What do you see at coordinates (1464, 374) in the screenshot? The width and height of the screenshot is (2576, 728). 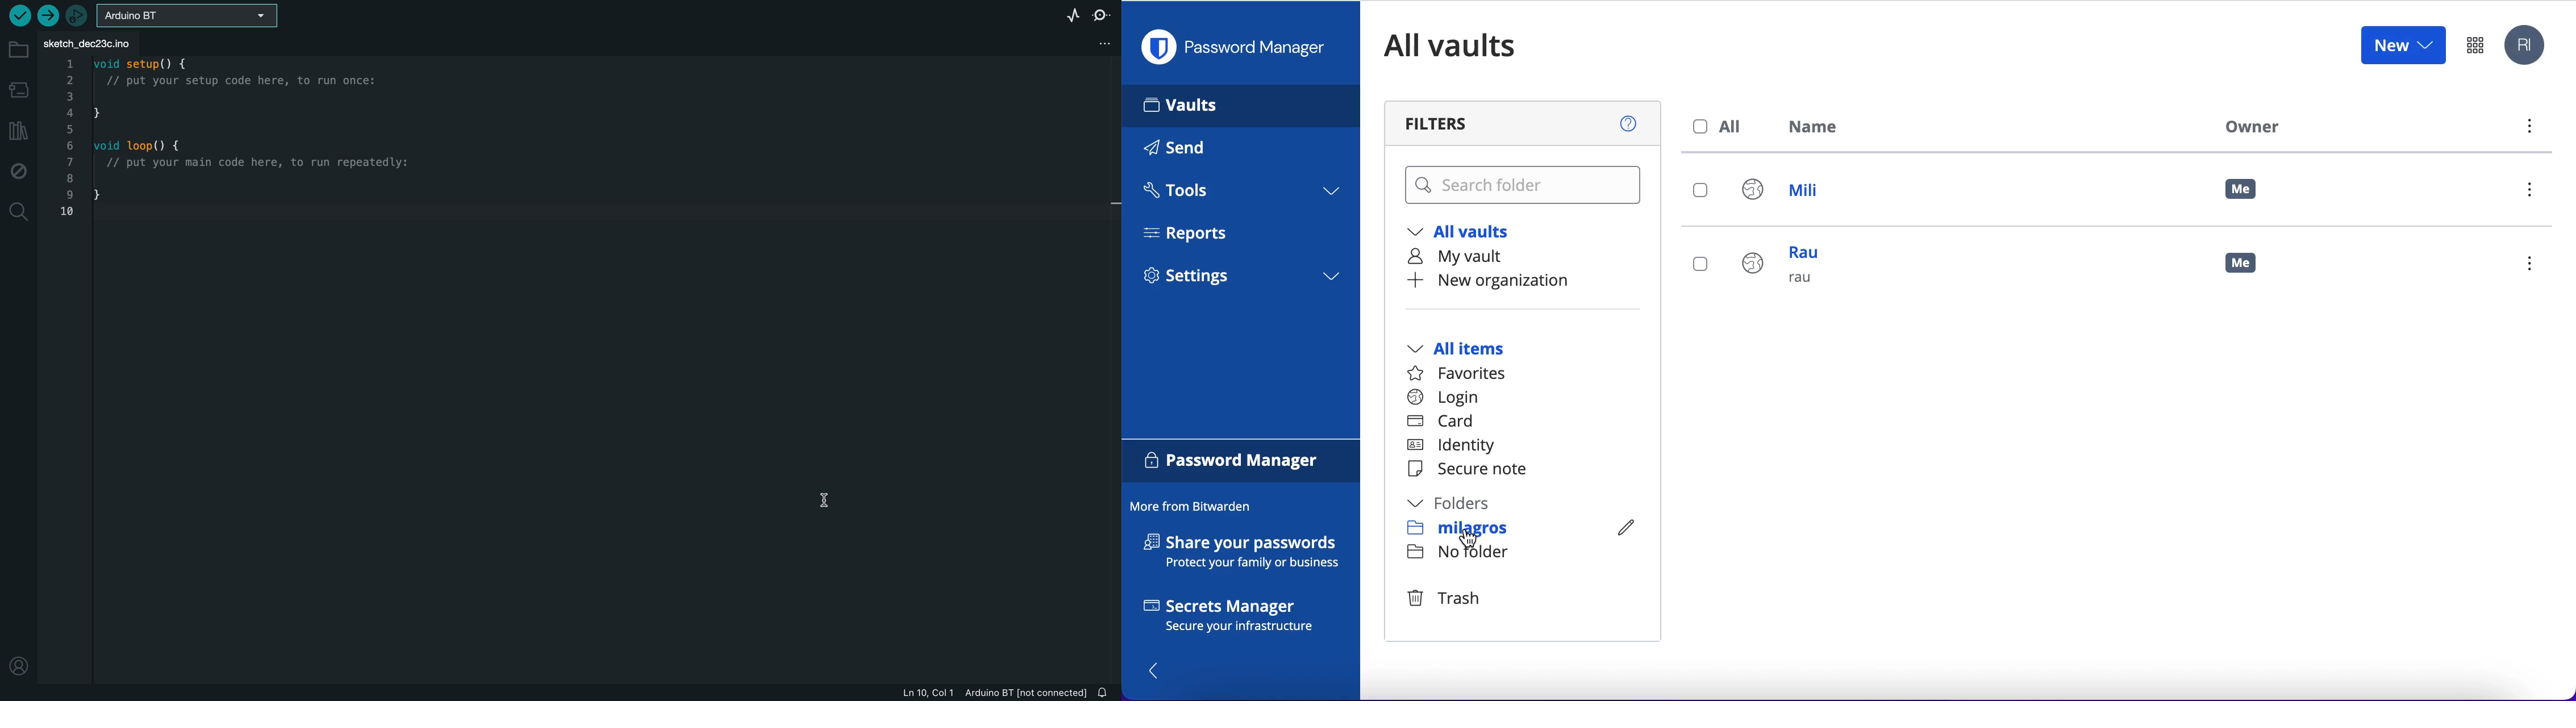 I see `favorites` at bounding box center [1464, 374].